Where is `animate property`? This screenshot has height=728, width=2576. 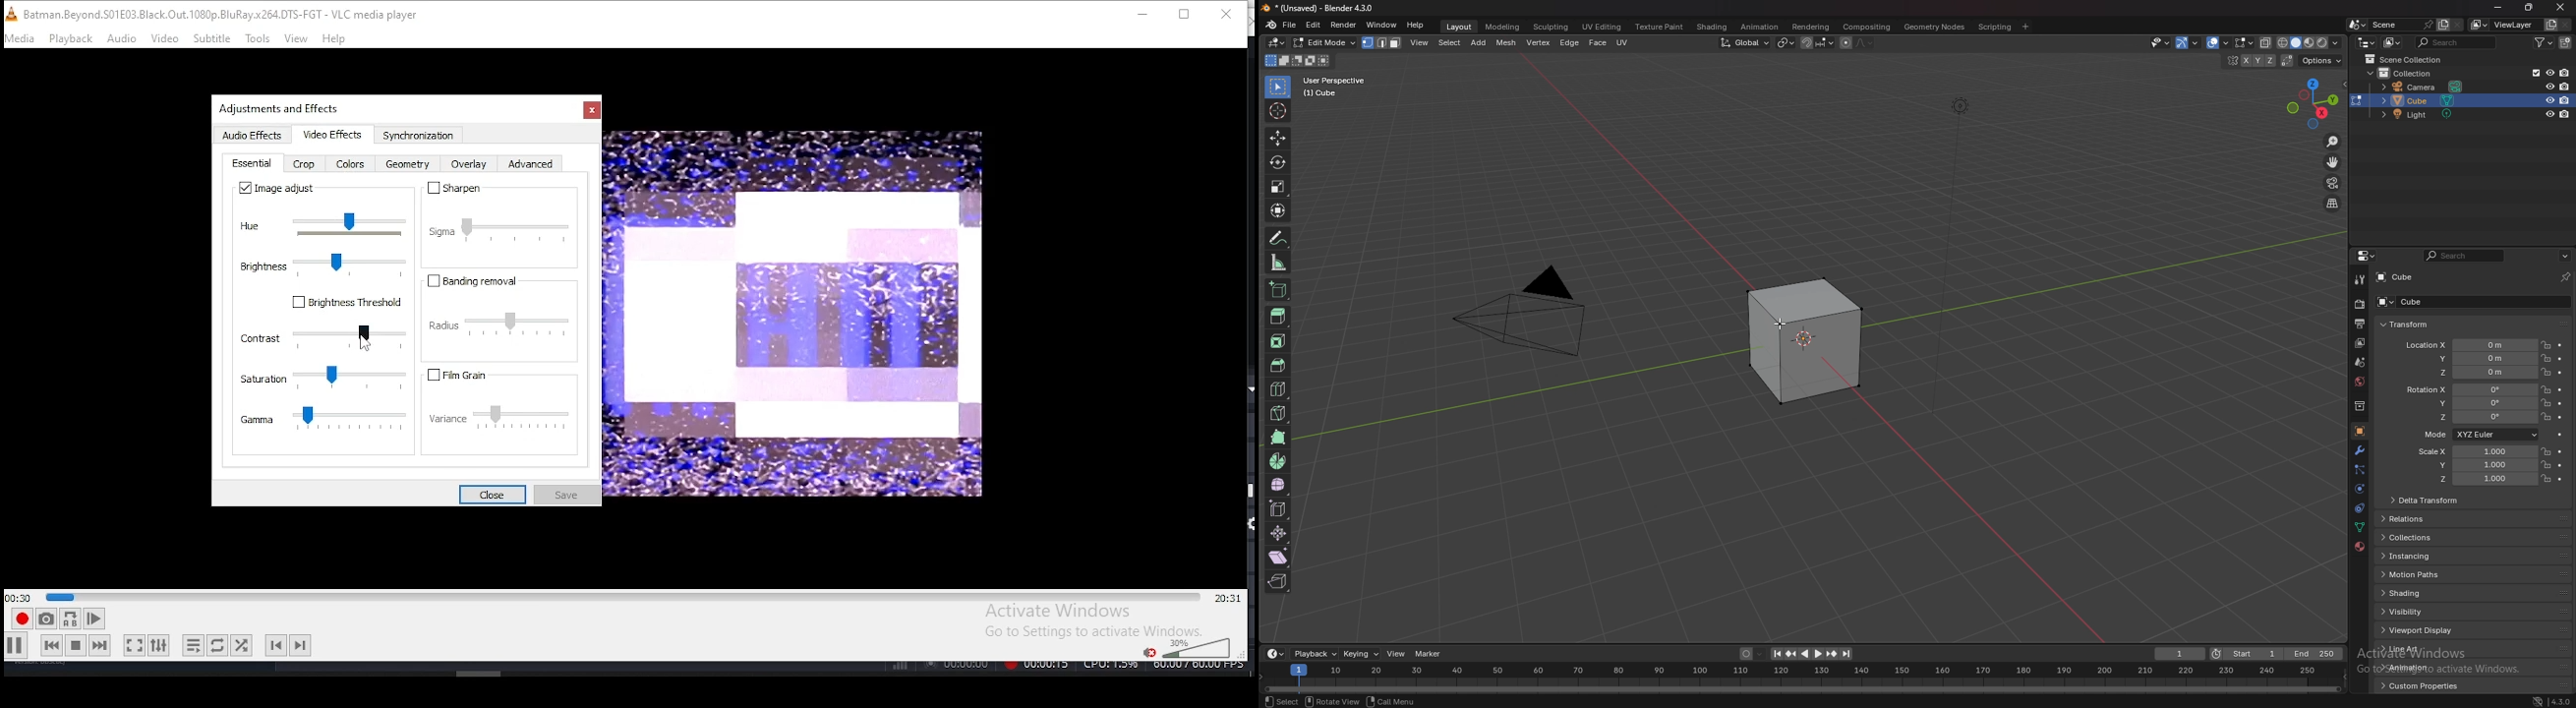
animate property is located at coordinates (2562, 390).